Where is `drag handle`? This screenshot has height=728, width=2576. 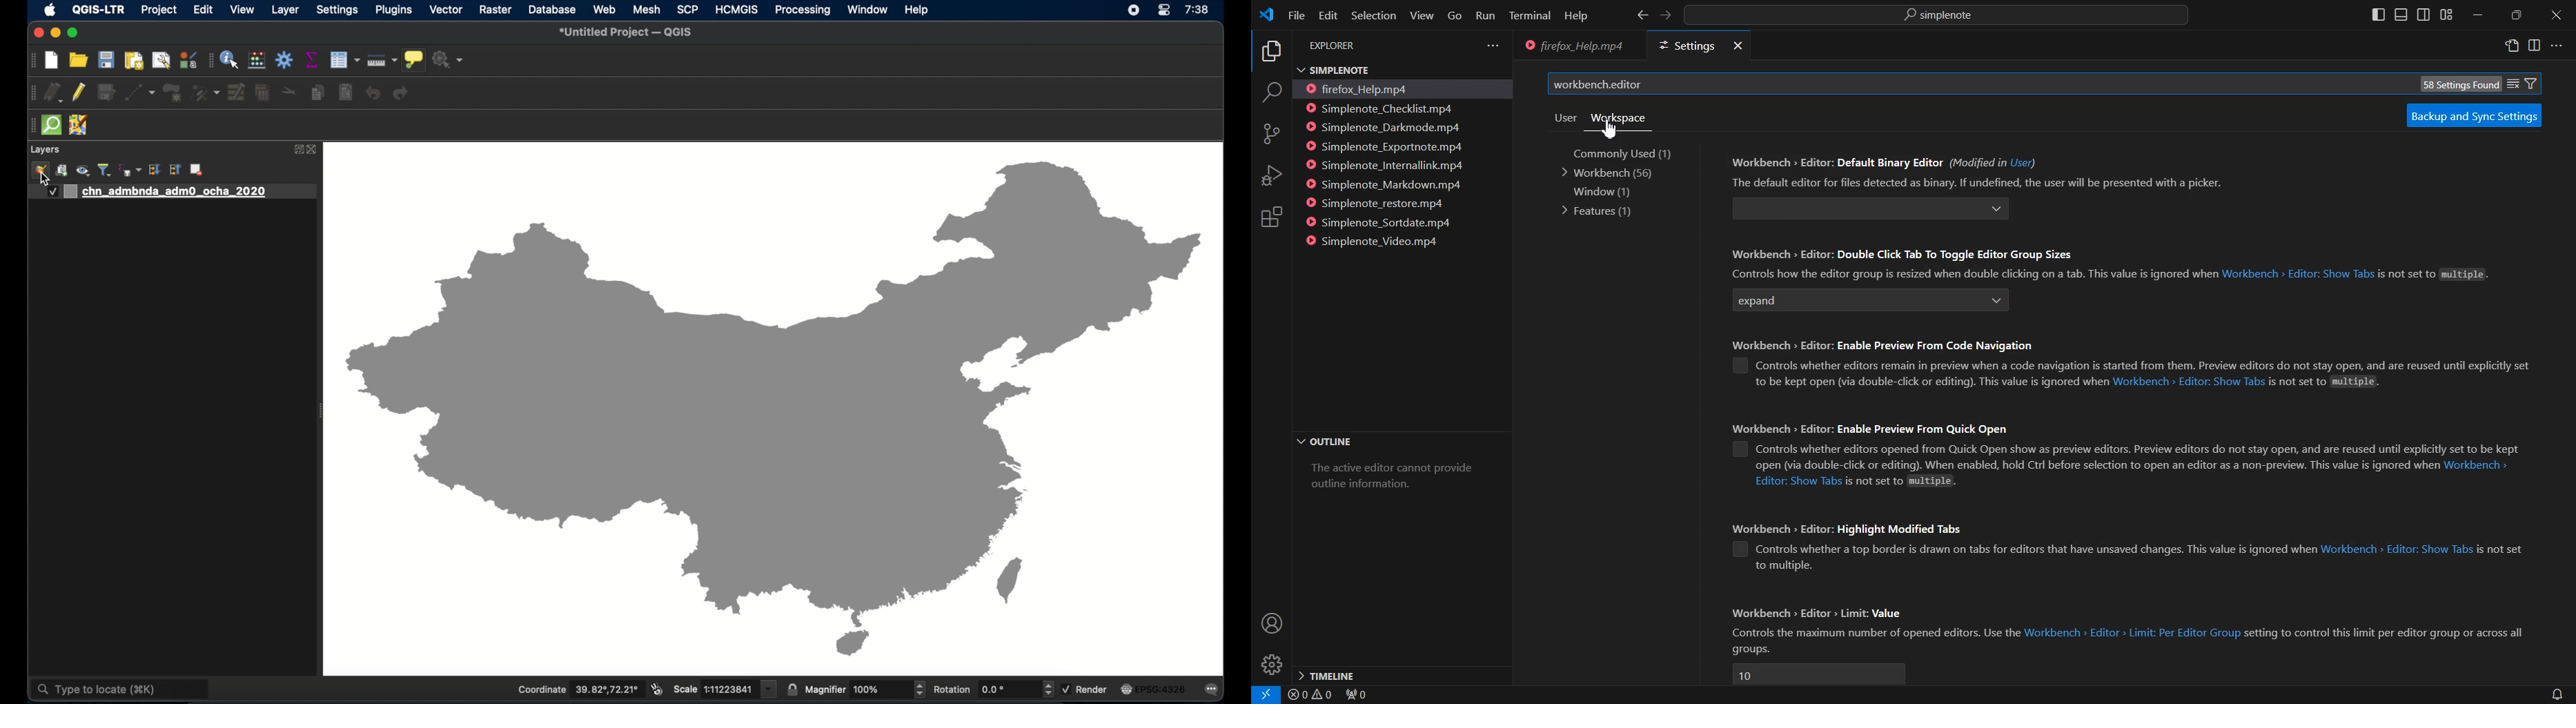
drag handle is located at coordinates (209, 61).